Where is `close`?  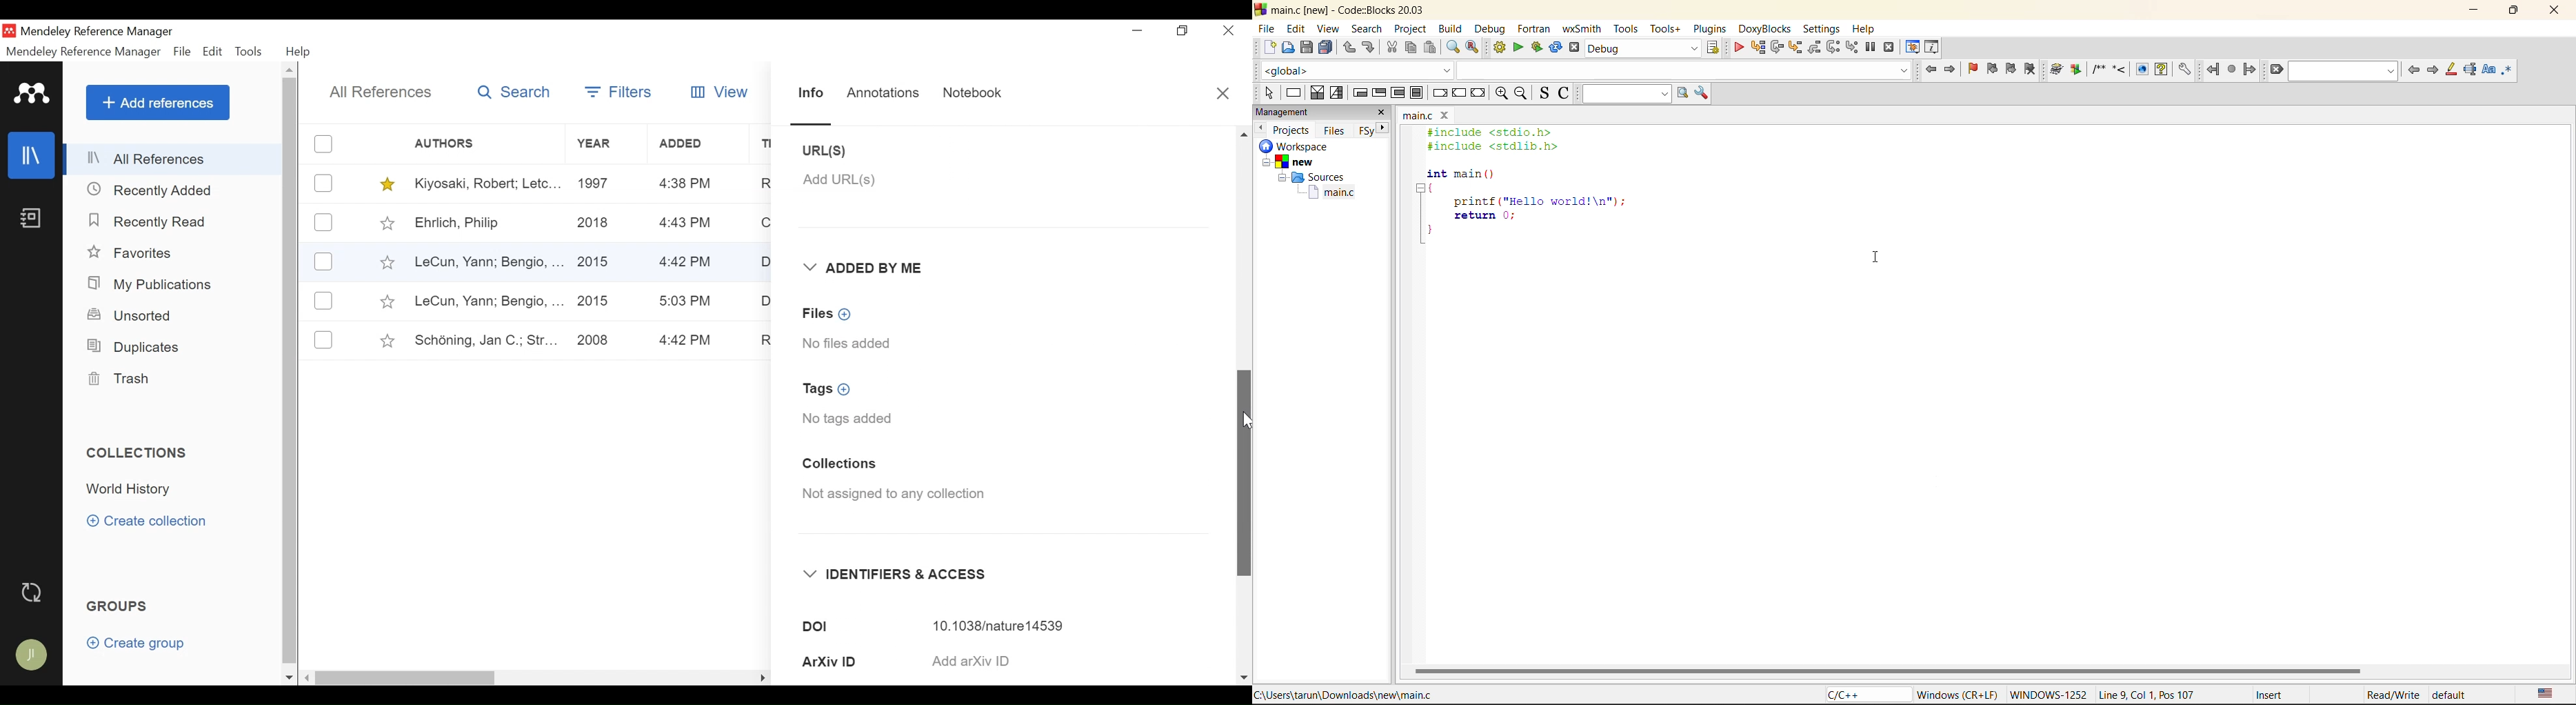 close is located at coordinates (2555, 13).